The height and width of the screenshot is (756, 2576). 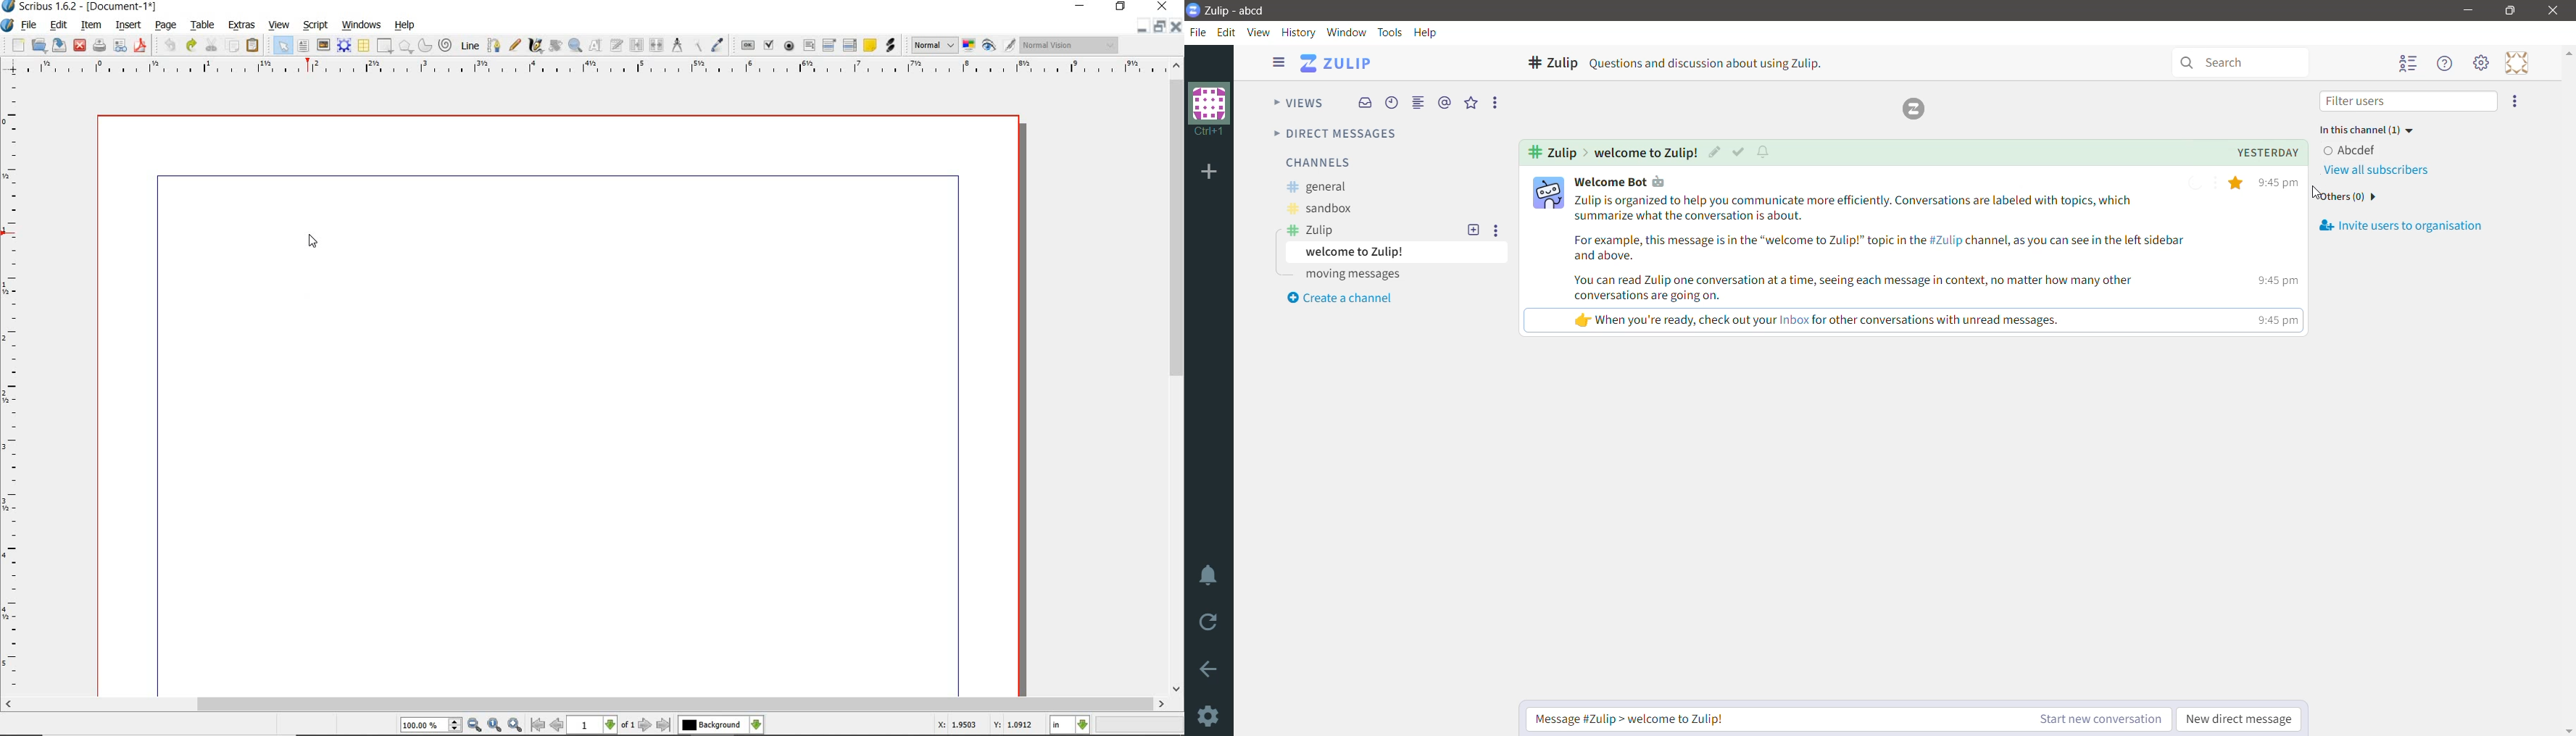 What do you see at coordinates (1209, 576) in the screenshot?
I see `Enable Do Not Disturb` at bounding box center [1209, 576].